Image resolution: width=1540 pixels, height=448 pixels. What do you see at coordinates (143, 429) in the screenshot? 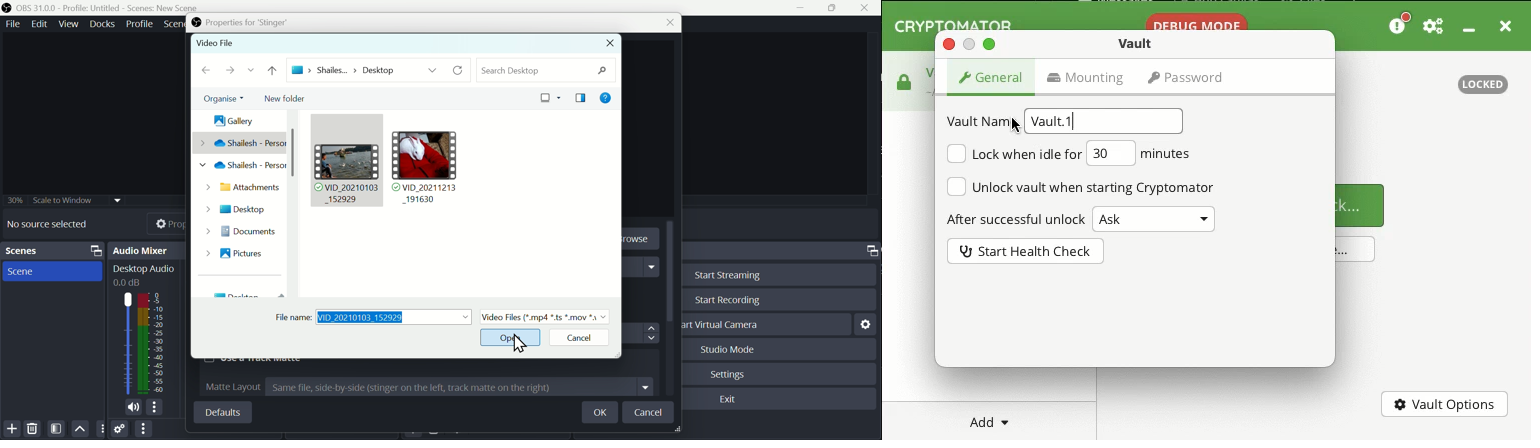
I see `More options` at bounding box center [143, 429].